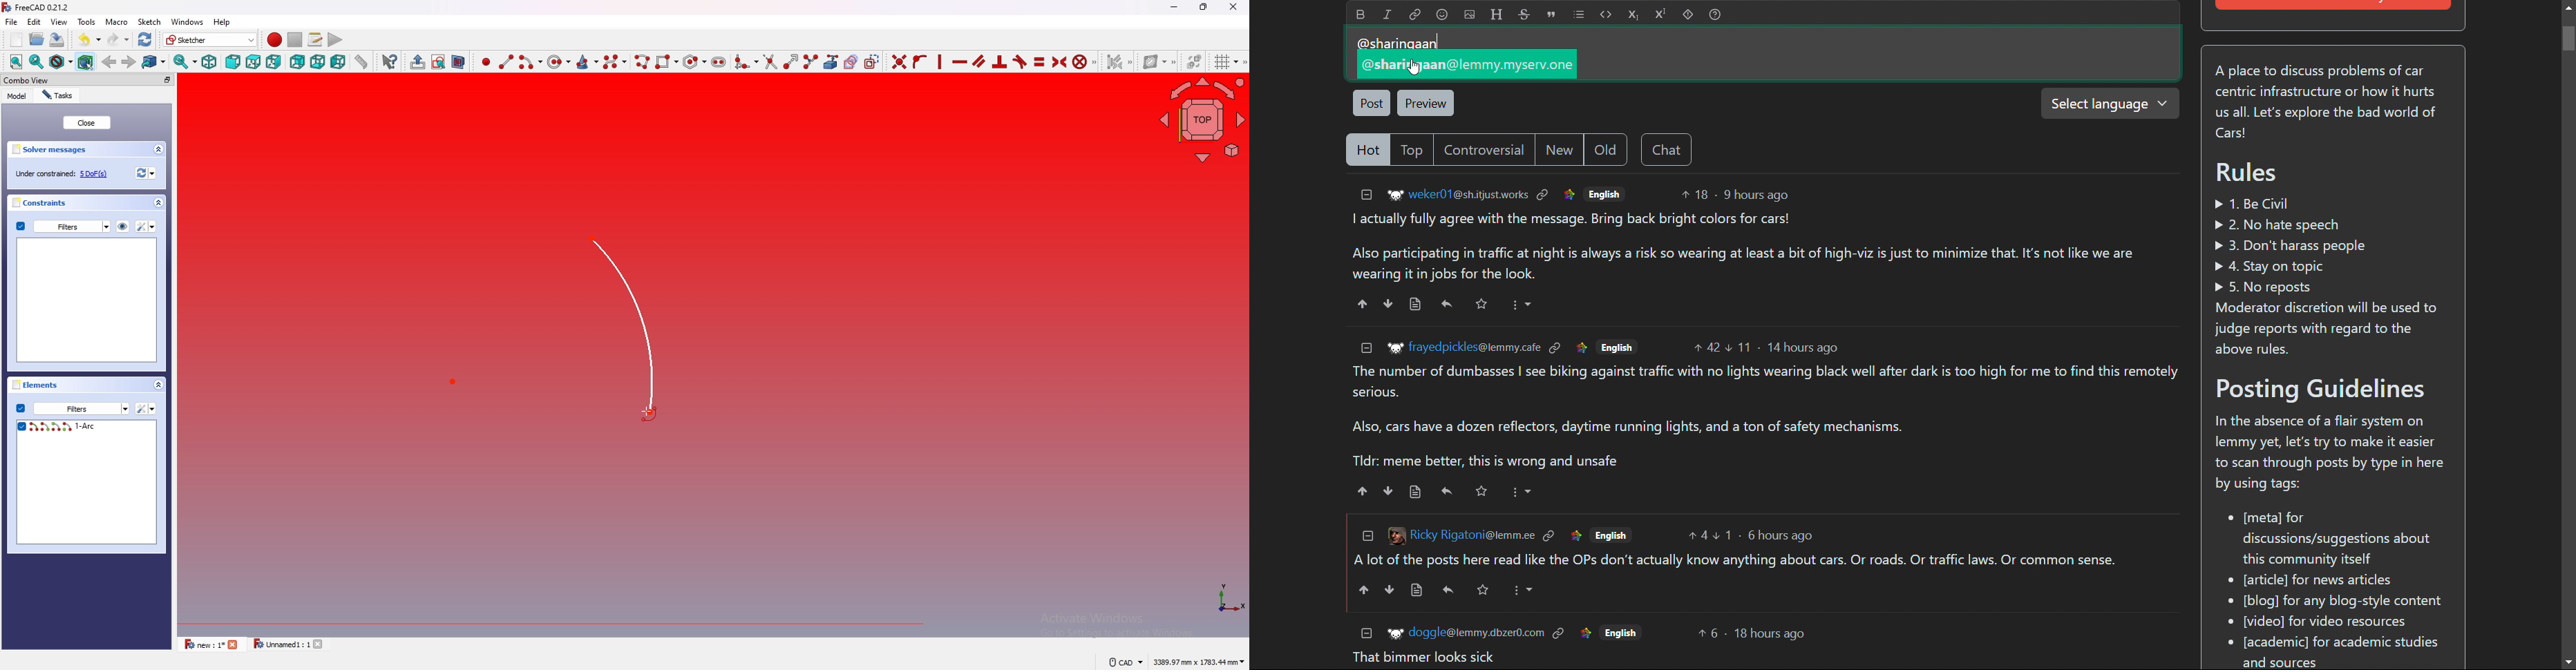  I want to click on create slot, so click(719, 62).